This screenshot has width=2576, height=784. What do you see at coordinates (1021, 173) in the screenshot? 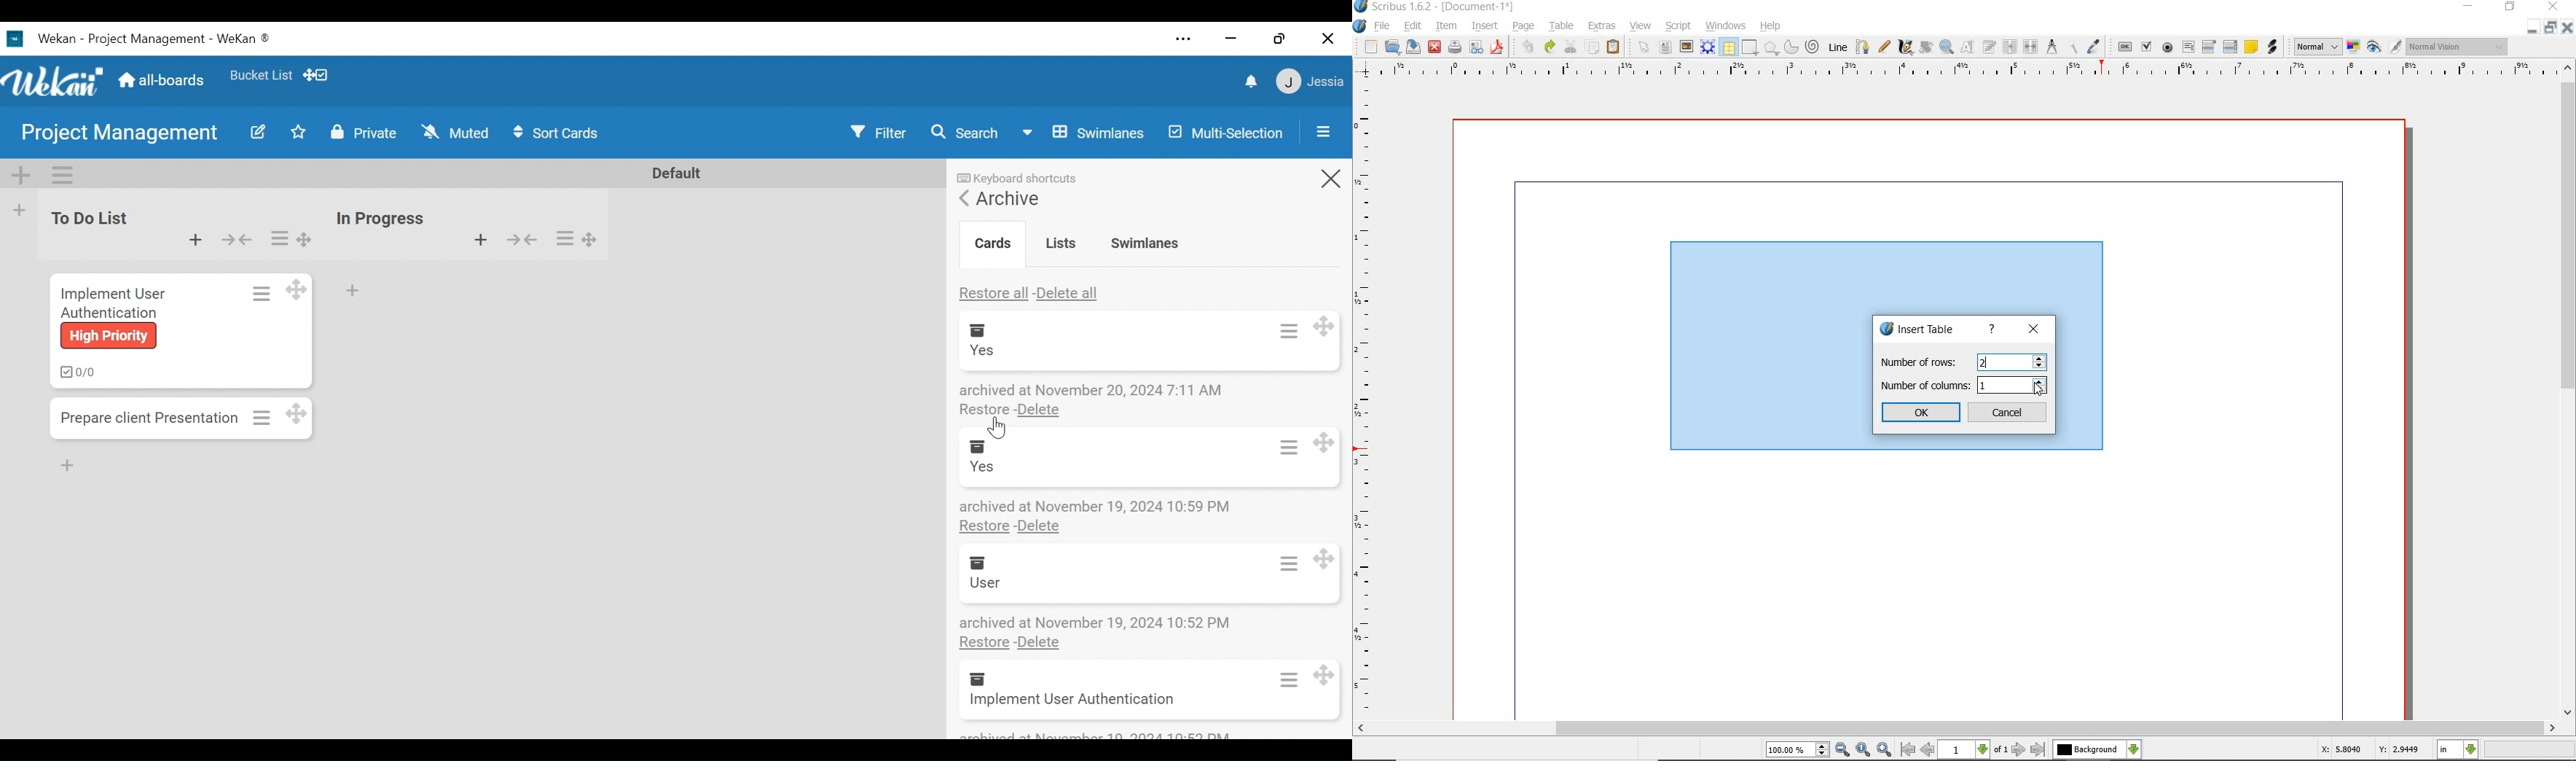
I see `keyboard shortcuts` at bounding box center [1021, 173].